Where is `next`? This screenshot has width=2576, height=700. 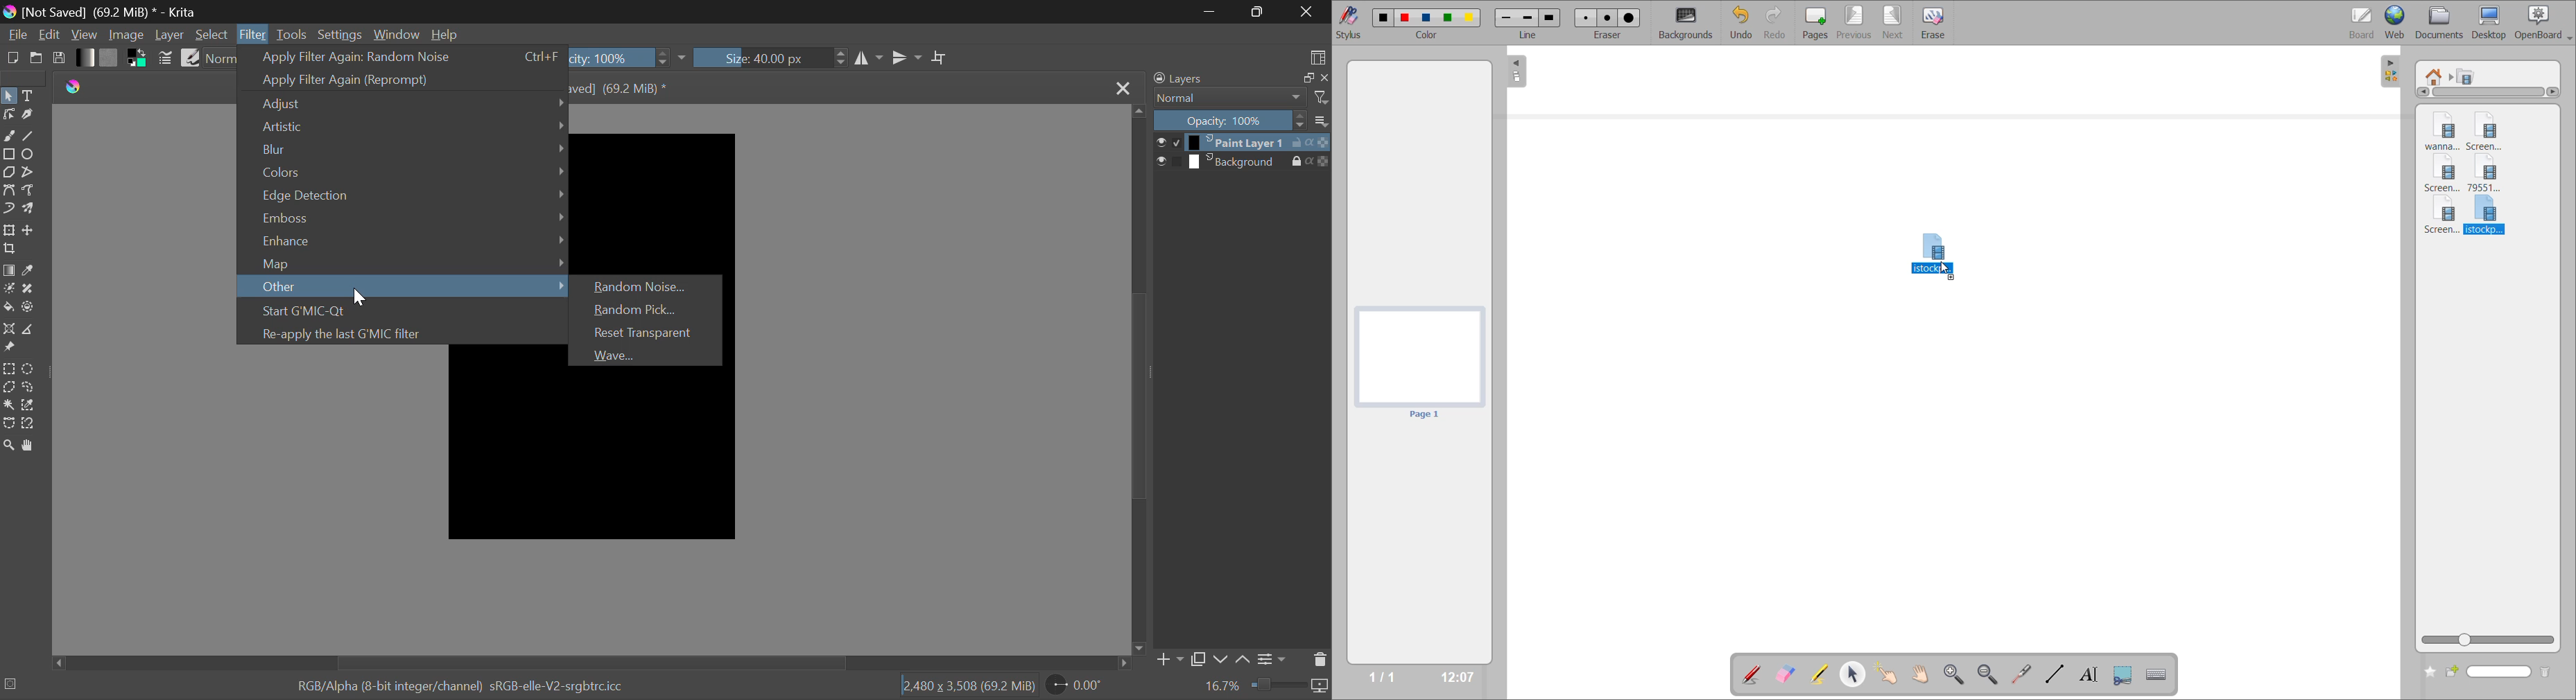
next is located at coordinates (1892, 21).